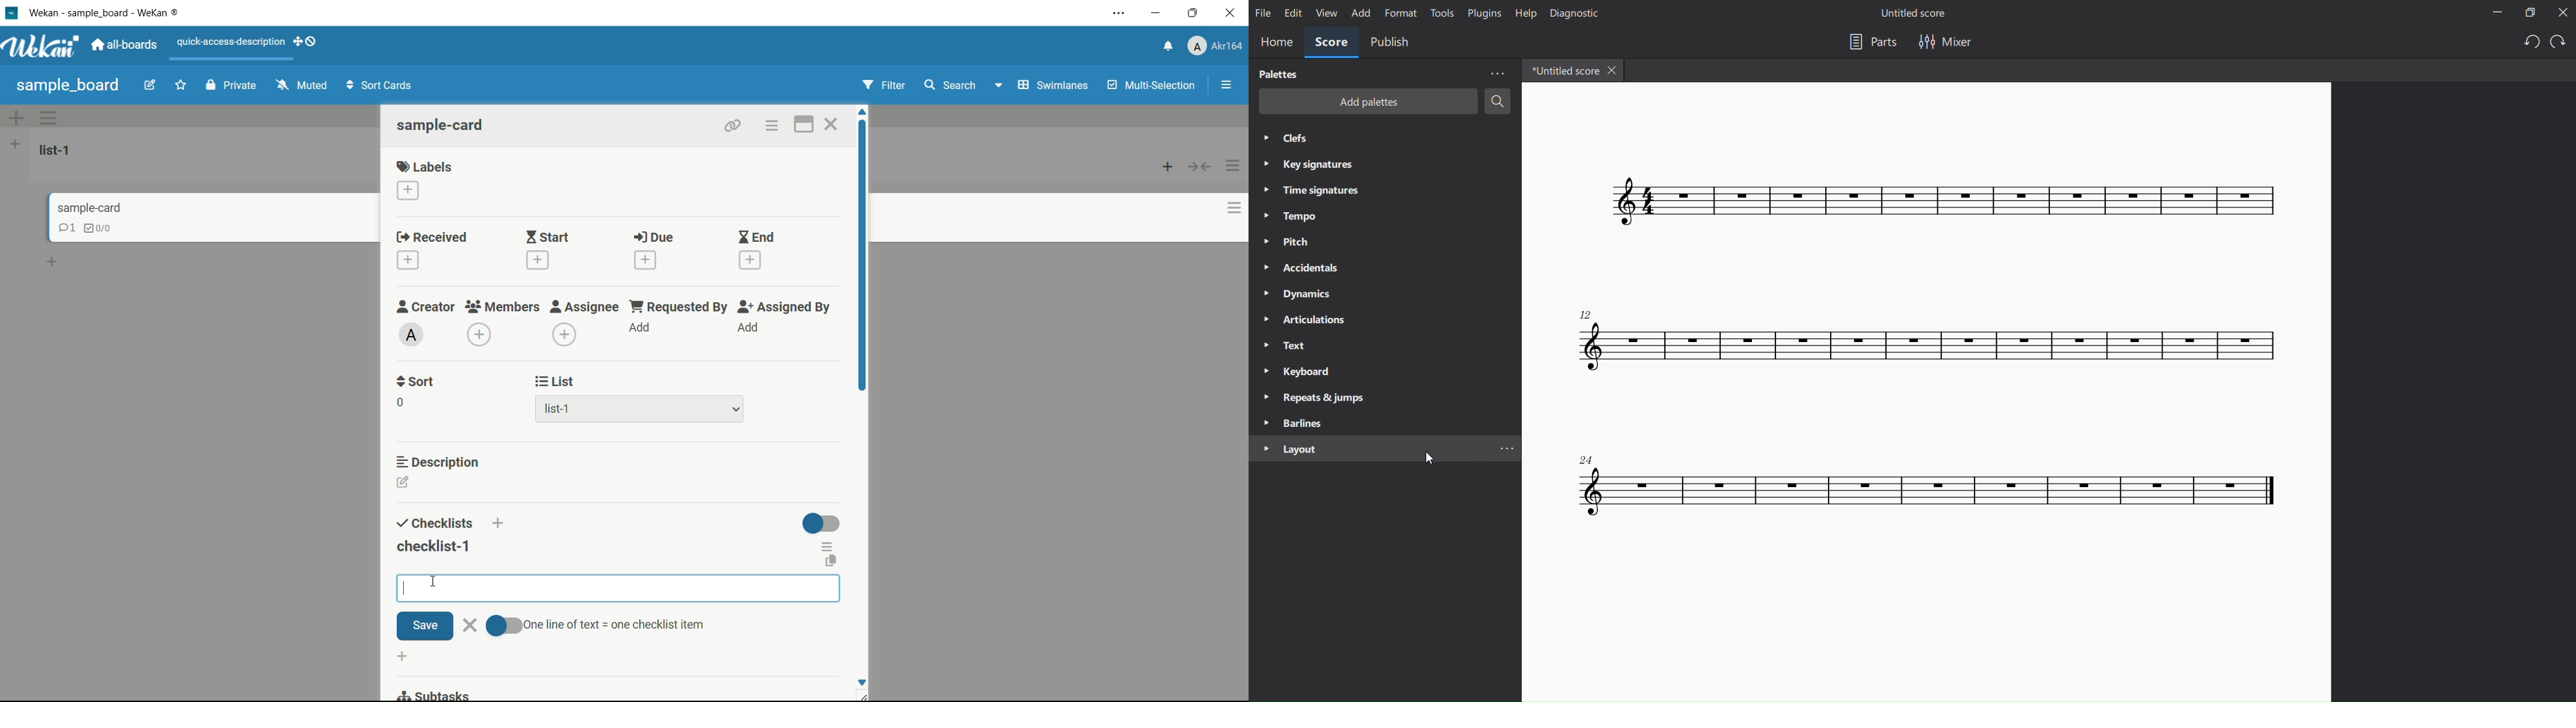 This screenshot has height=728, width=2576. I want to click on quick-access-description, so click(229, 42).